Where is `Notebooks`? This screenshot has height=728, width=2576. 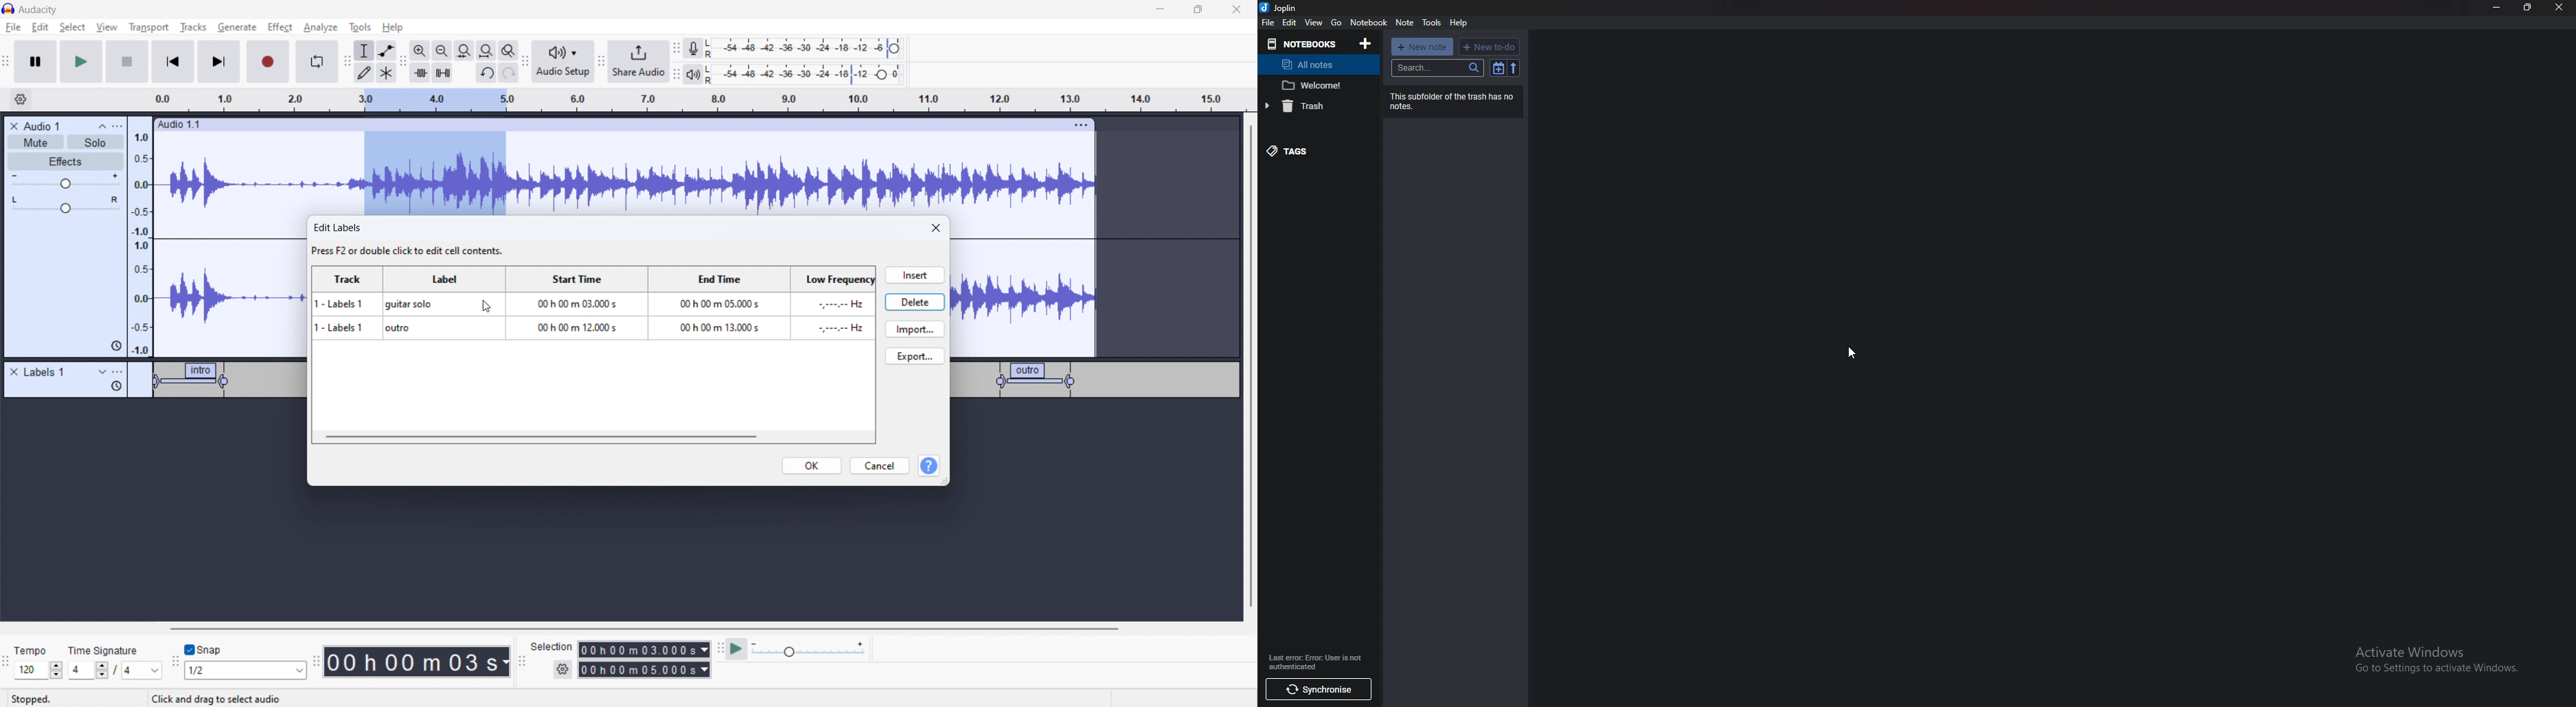 Notebooks is located at coordinates (1304, 45).